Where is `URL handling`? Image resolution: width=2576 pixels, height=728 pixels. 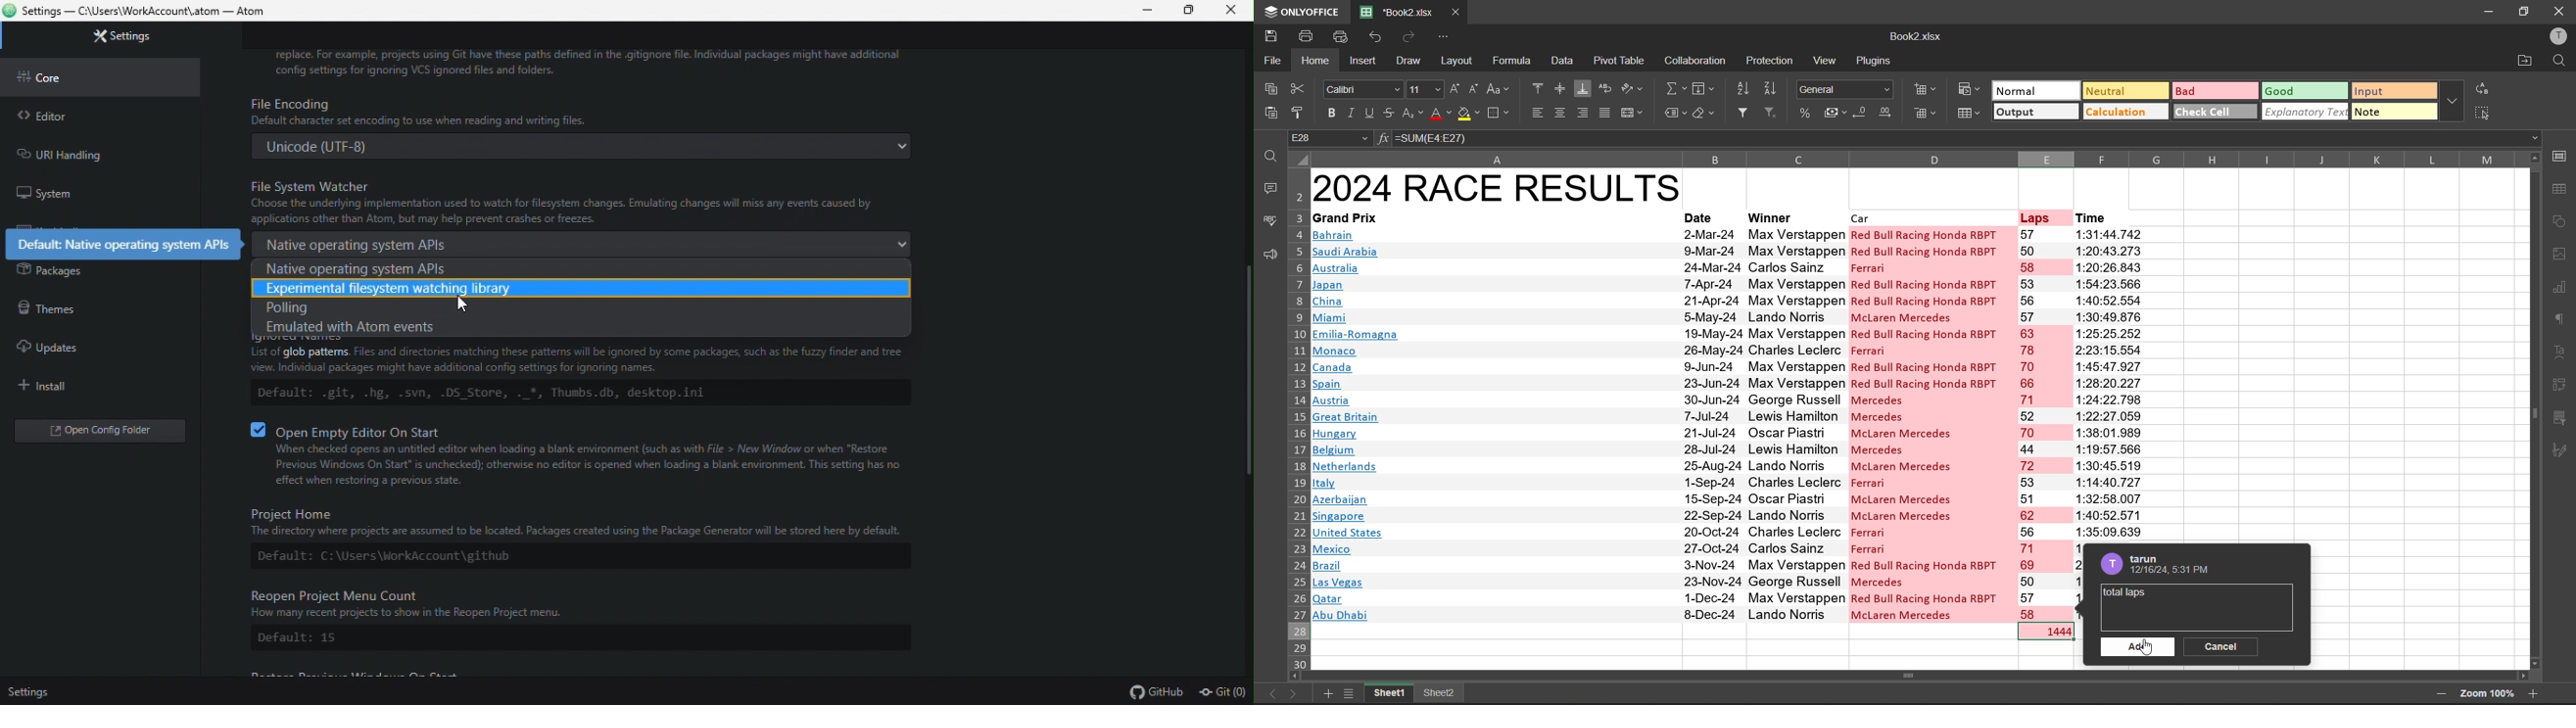
URL handling is located at coordinates (89, 152).